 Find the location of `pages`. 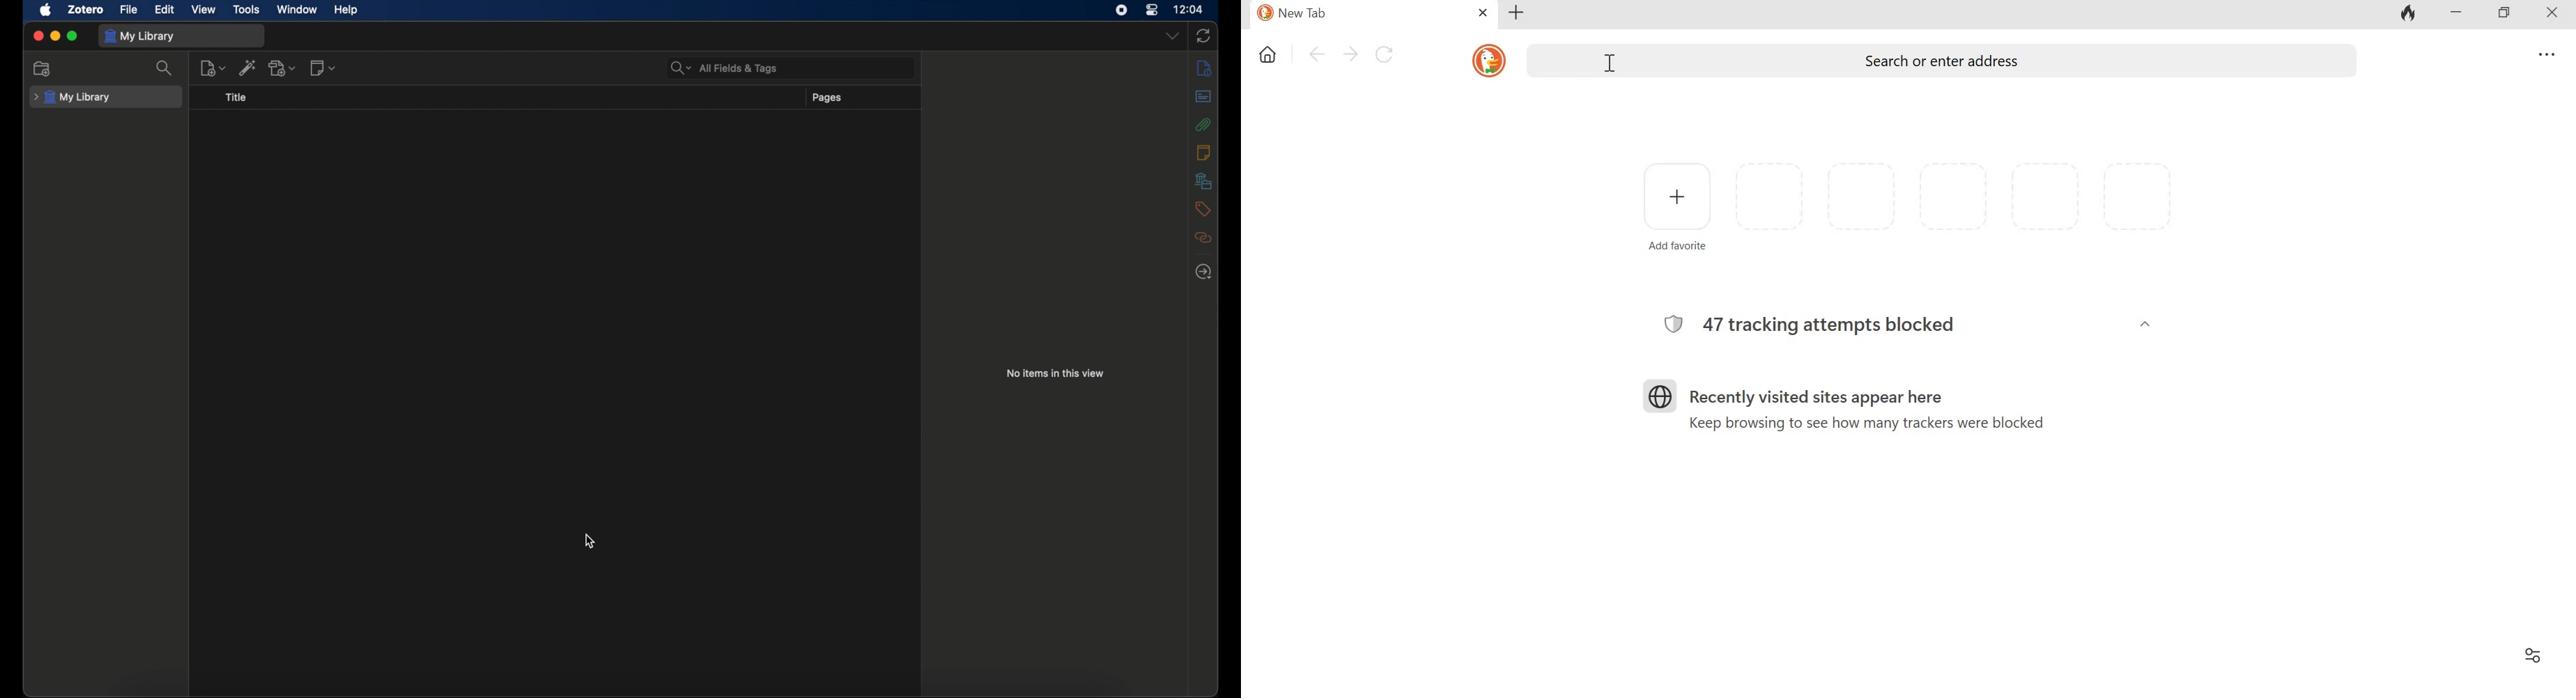

pages is located at coordinates (827, 98).